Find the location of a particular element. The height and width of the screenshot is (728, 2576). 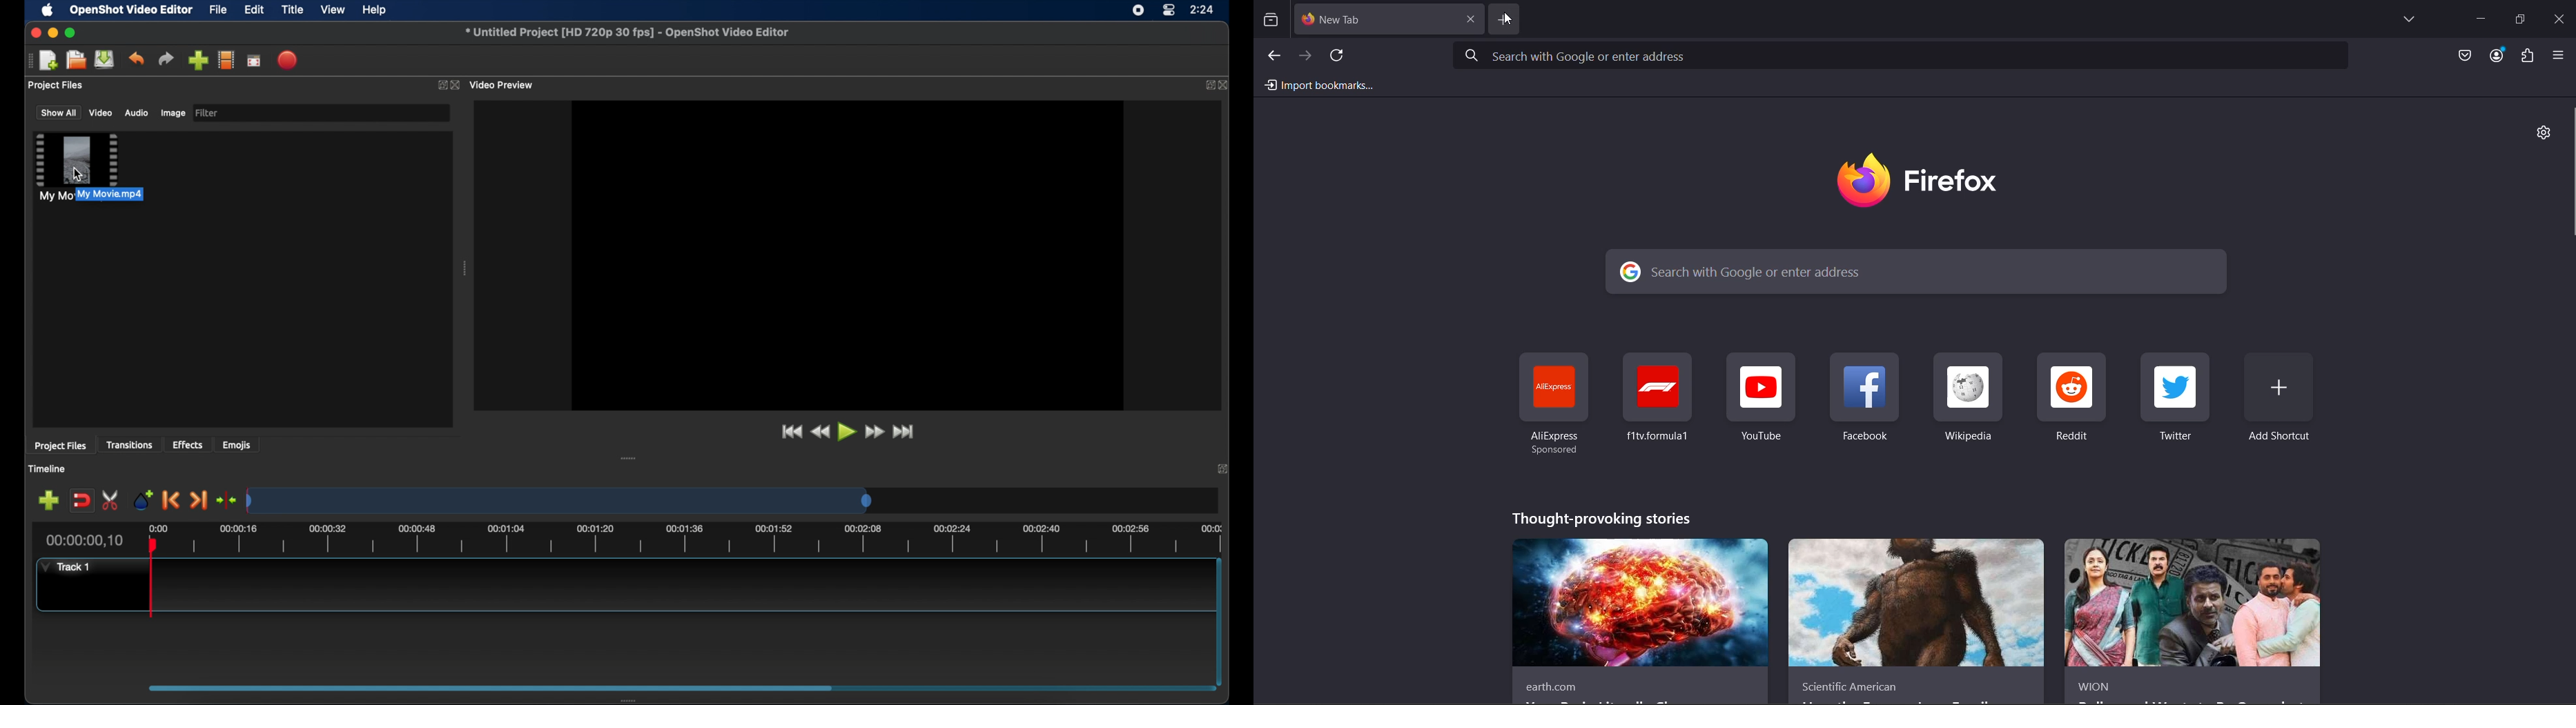

shortcut is located at coordinates (1866, 399).